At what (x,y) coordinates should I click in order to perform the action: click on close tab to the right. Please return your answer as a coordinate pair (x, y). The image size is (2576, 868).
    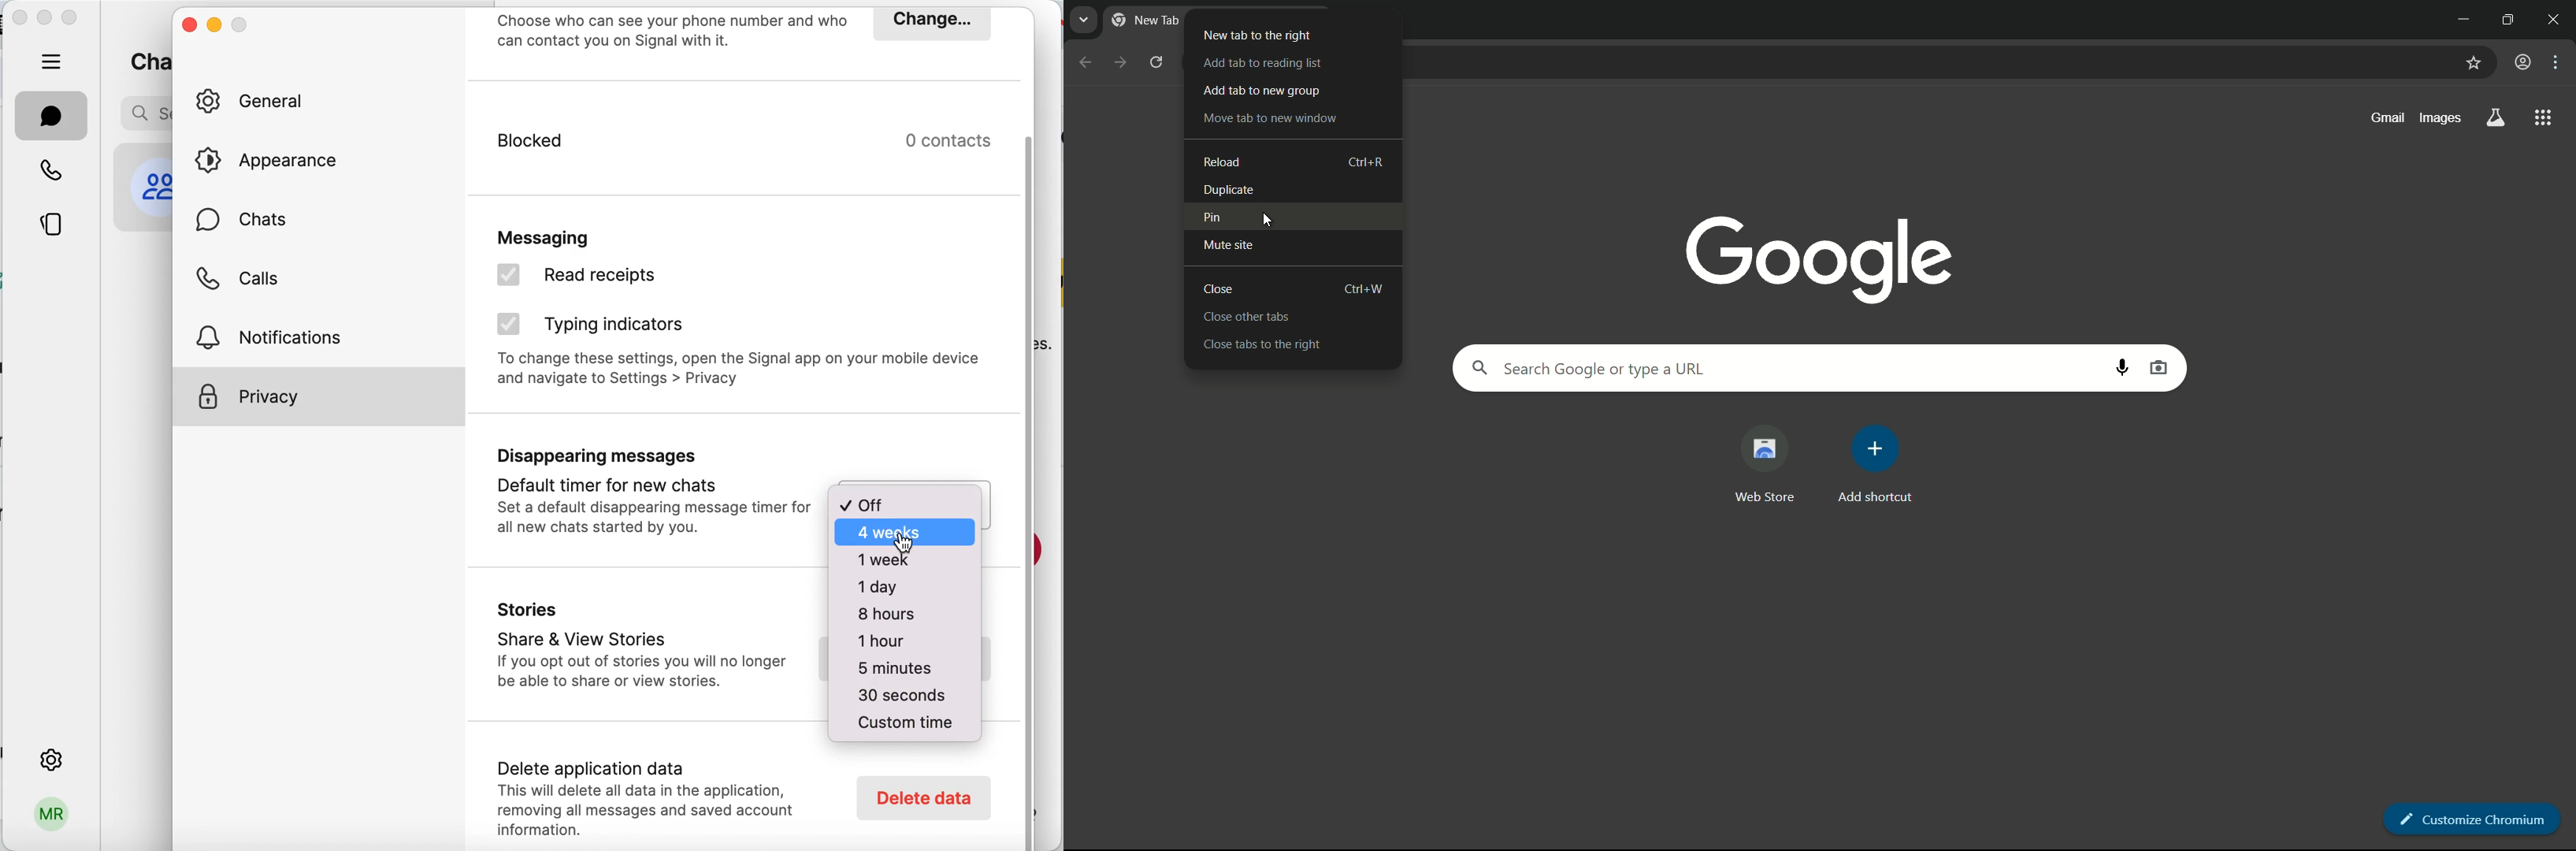
    Looking at the image, I should click on (1261, 344).